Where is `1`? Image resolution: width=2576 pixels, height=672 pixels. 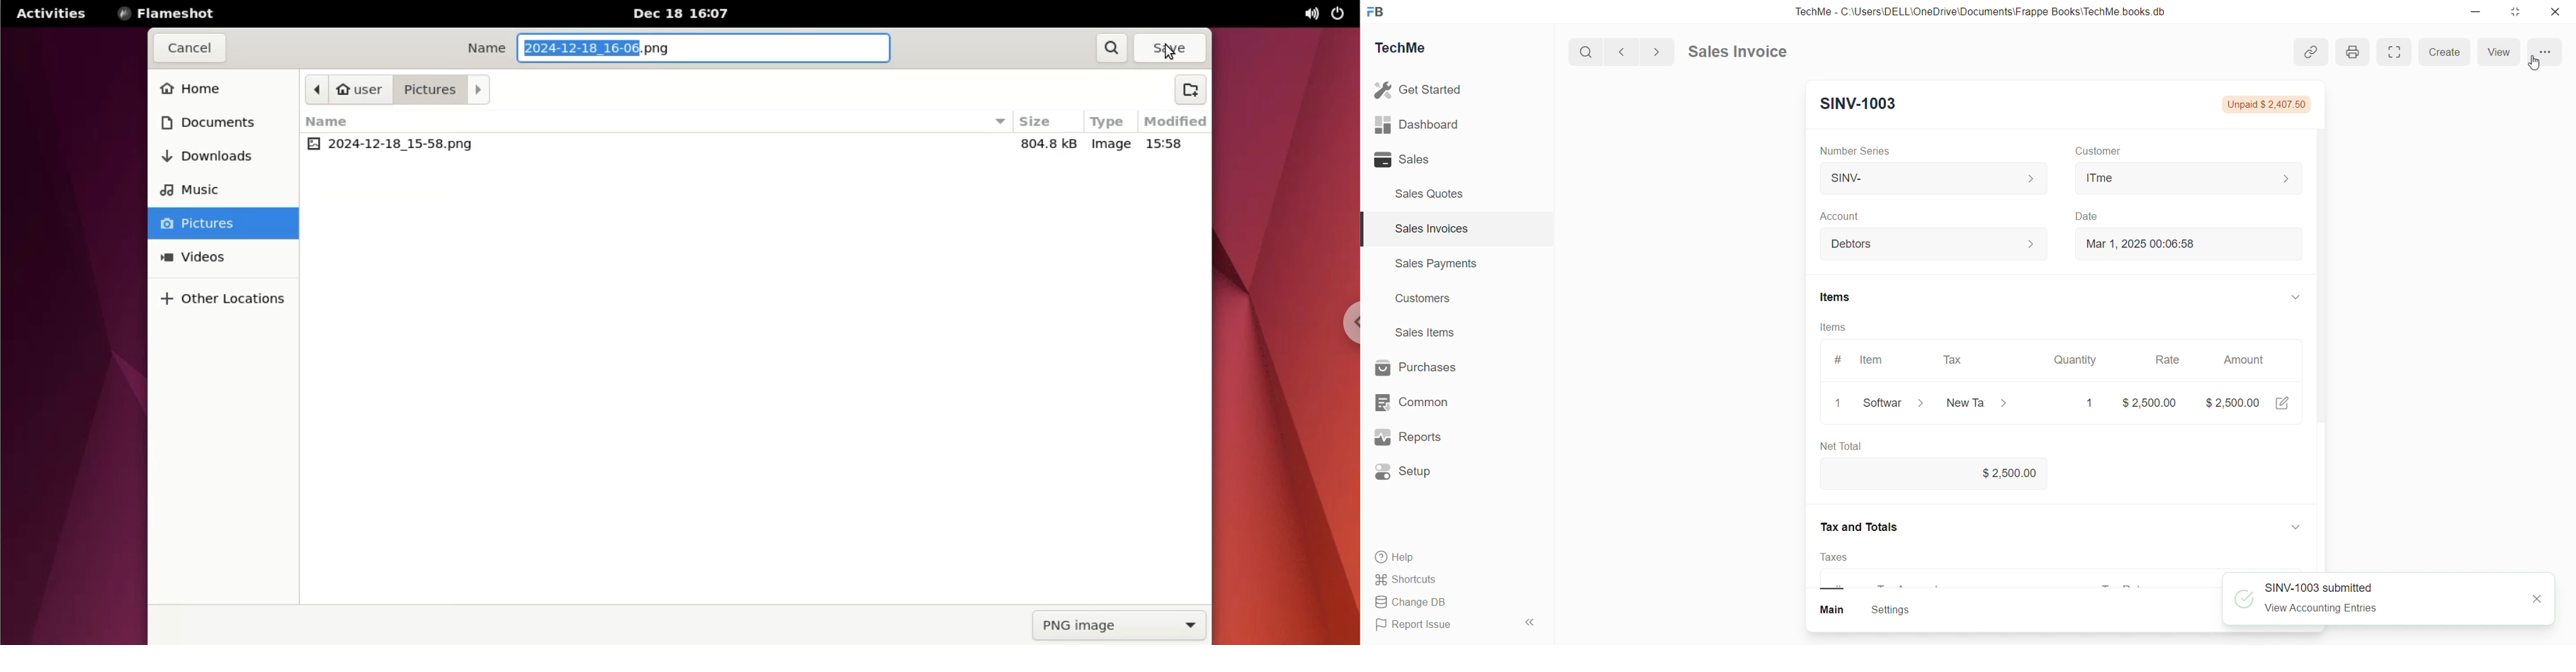
1 is located at coordinates (1840, 404).